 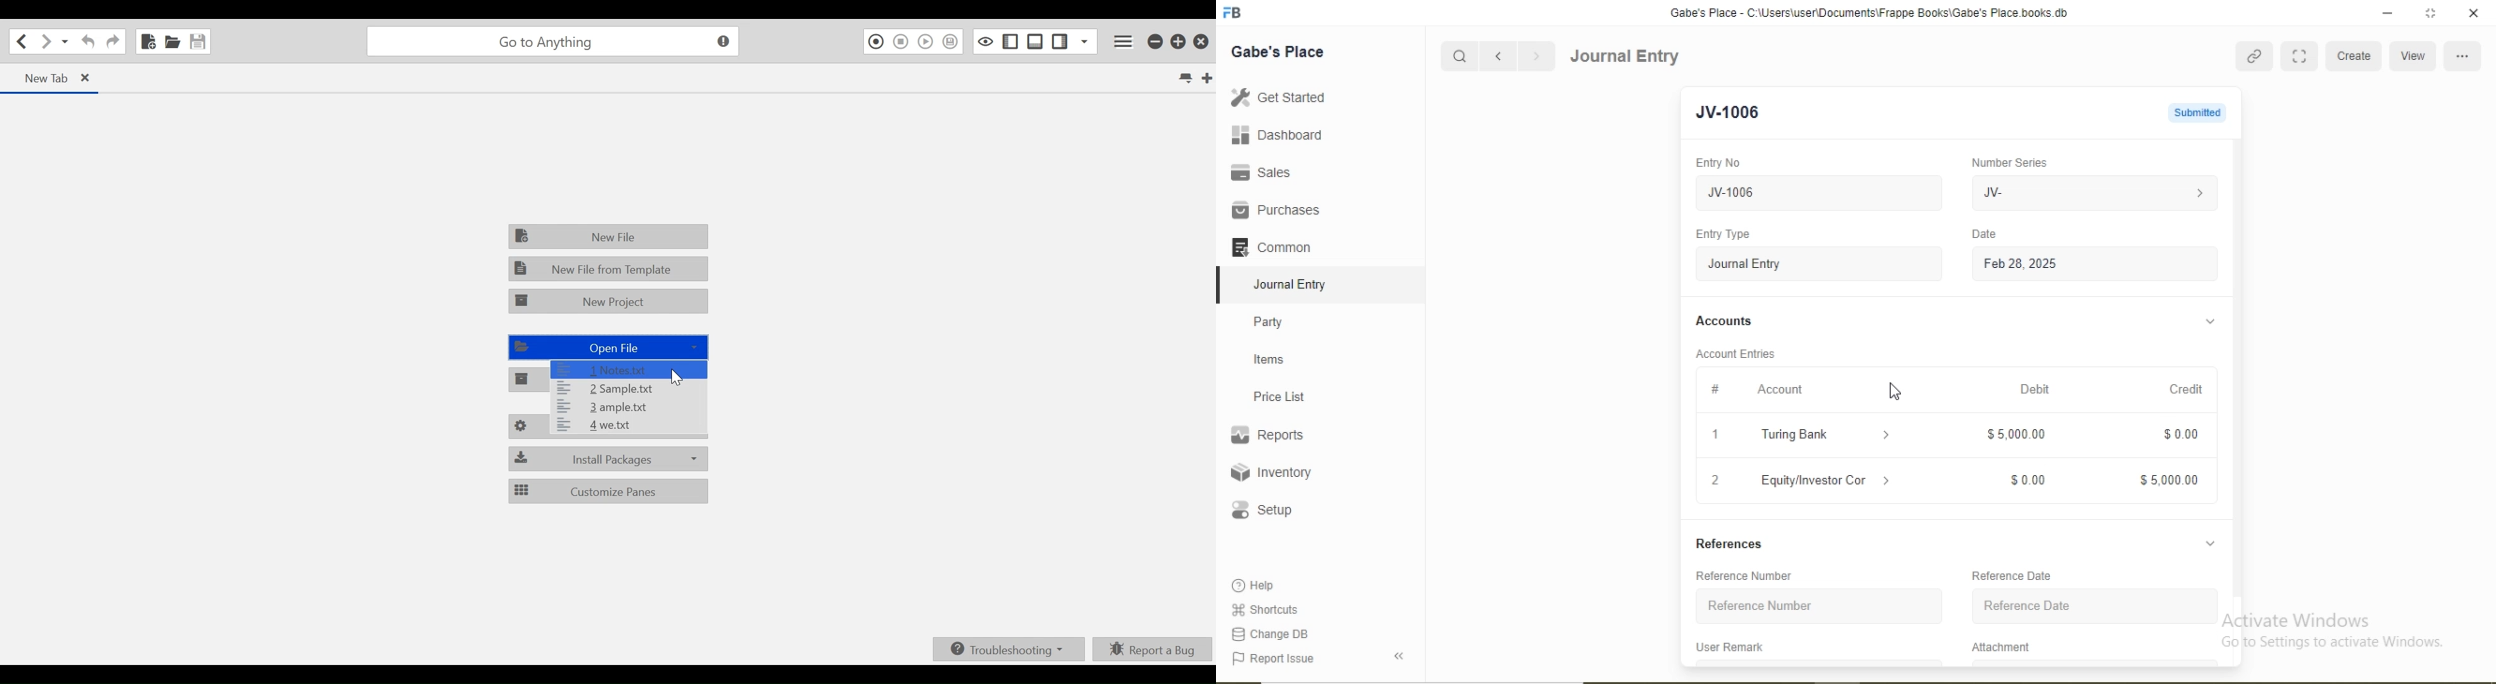 I want to click on Stepper Buttons, so click(x=1928, y=264).